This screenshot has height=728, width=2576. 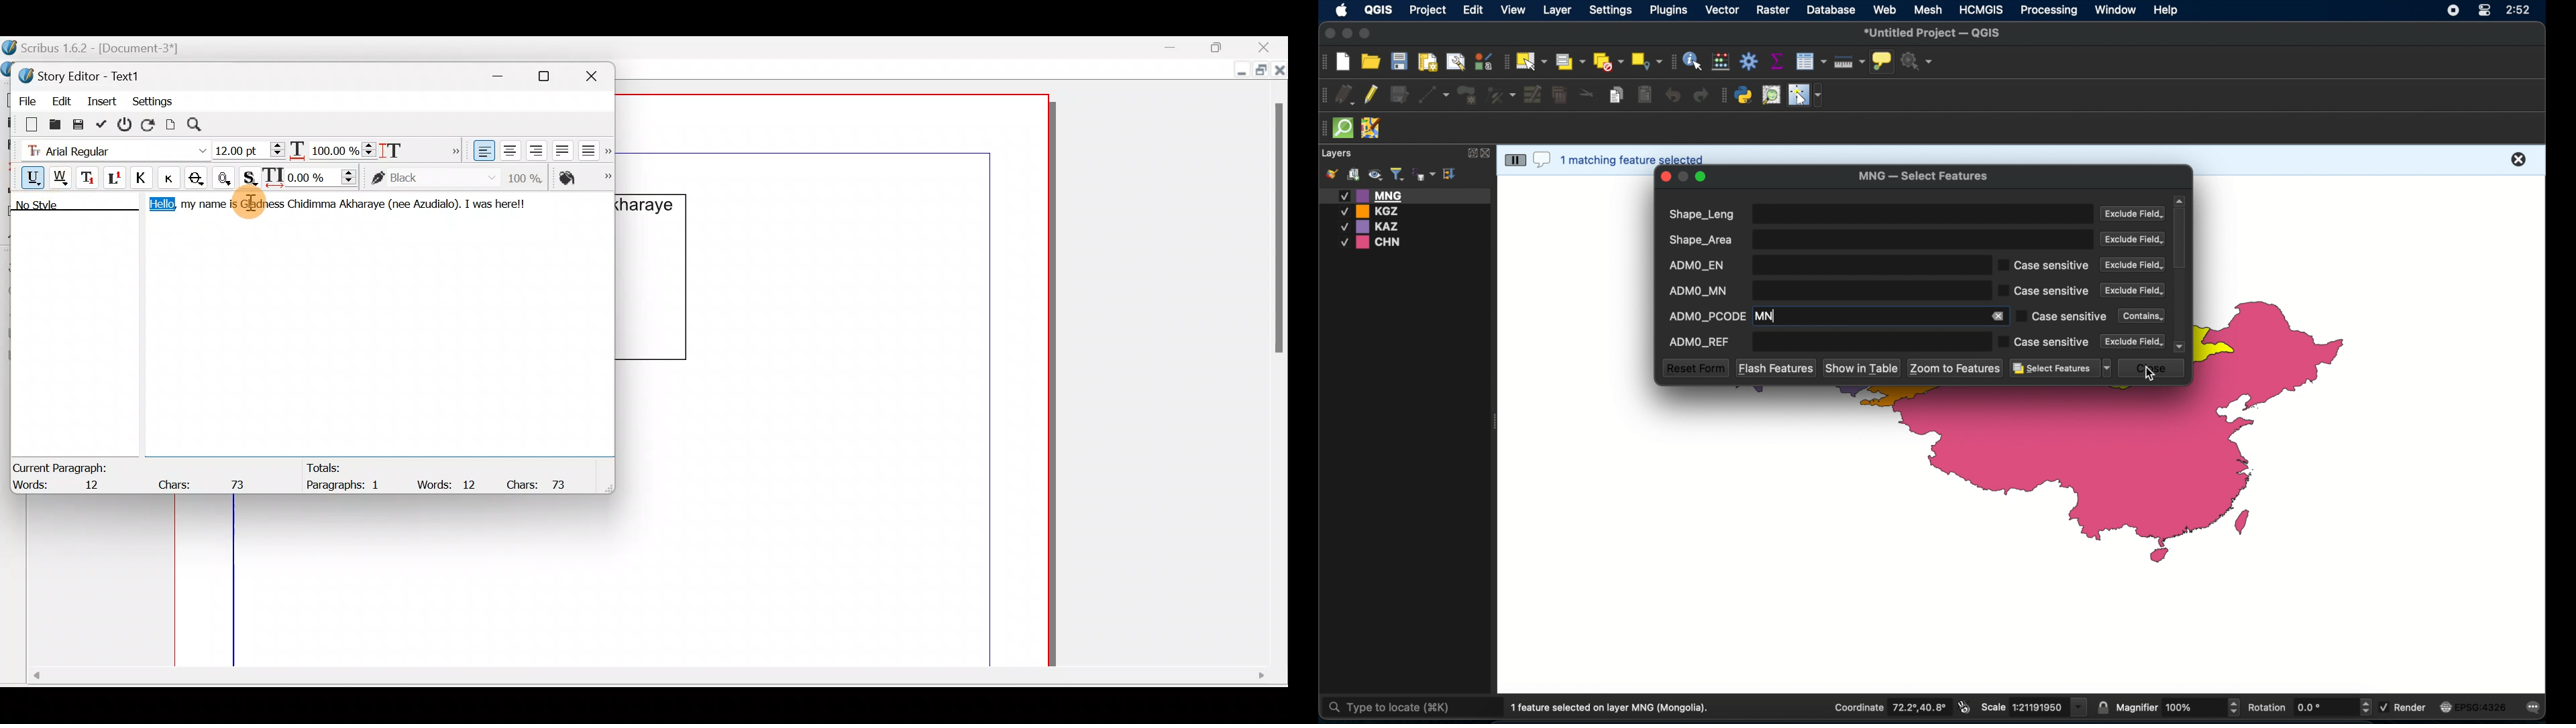 What do you see at coordinates (1274, 366) in the screenshot?
I see `Scroll bar` at bounding box center [1274, 366].